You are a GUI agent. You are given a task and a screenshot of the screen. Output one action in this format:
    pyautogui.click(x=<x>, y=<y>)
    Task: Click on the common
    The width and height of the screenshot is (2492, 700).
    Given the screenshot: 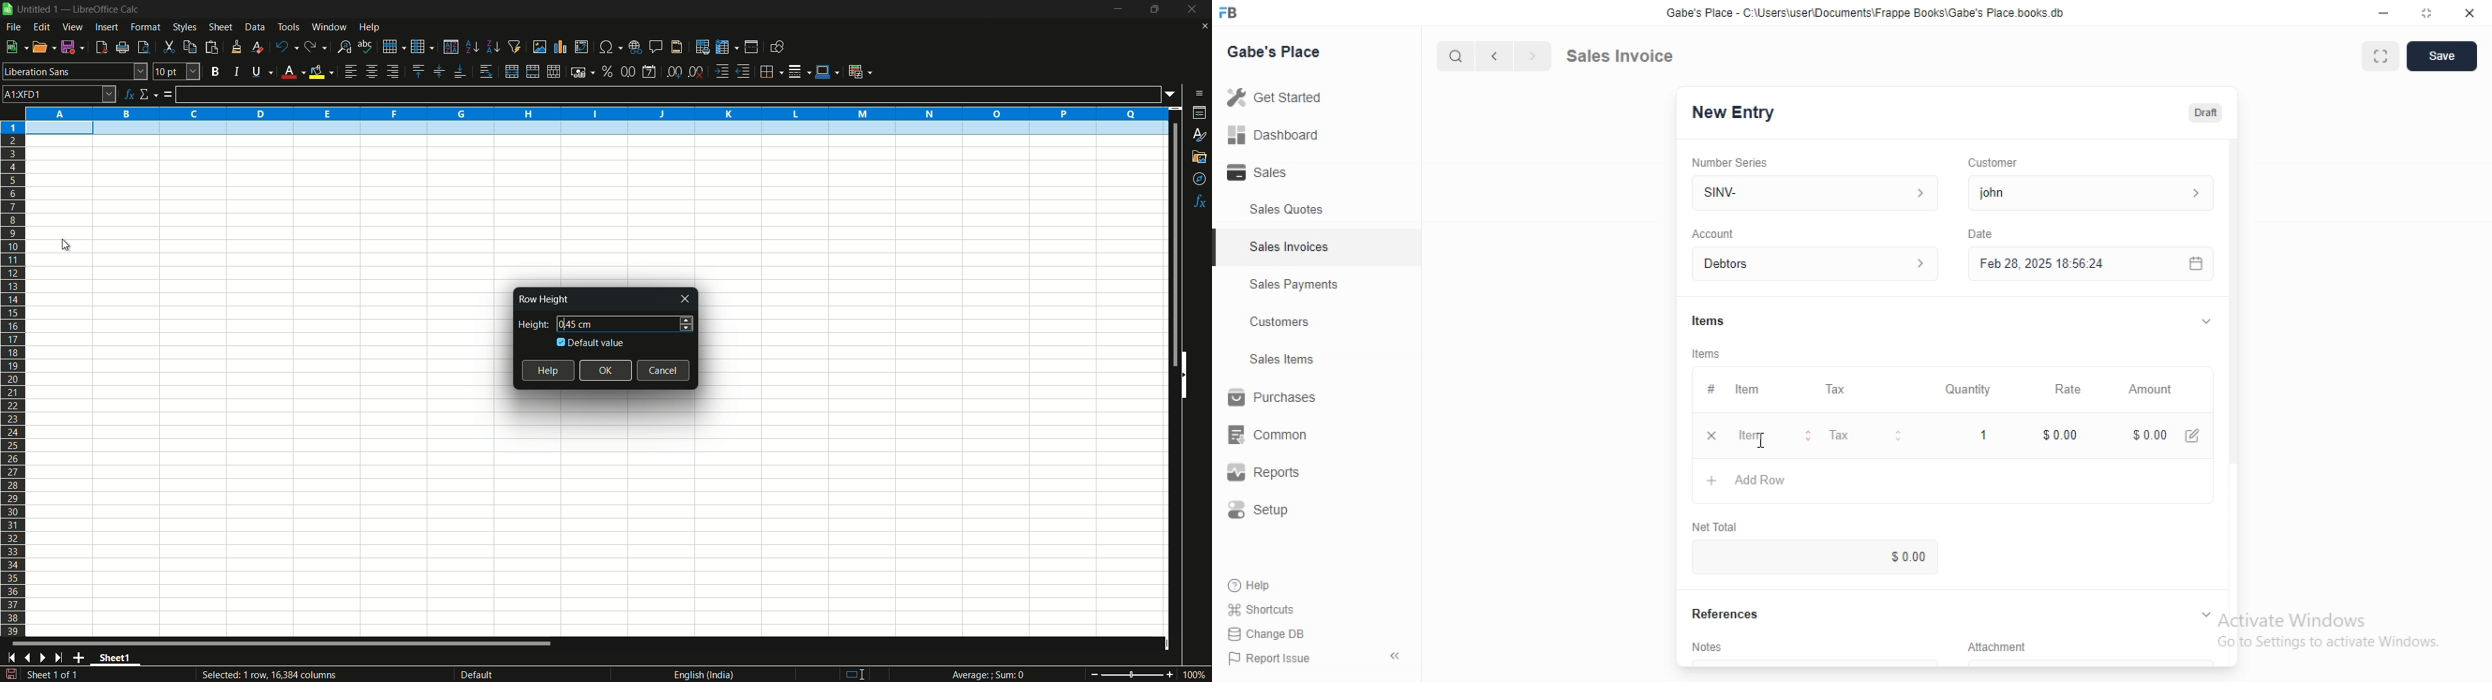 What is the action you would take?
    pyautogui.click(x=1274, y=434)
    